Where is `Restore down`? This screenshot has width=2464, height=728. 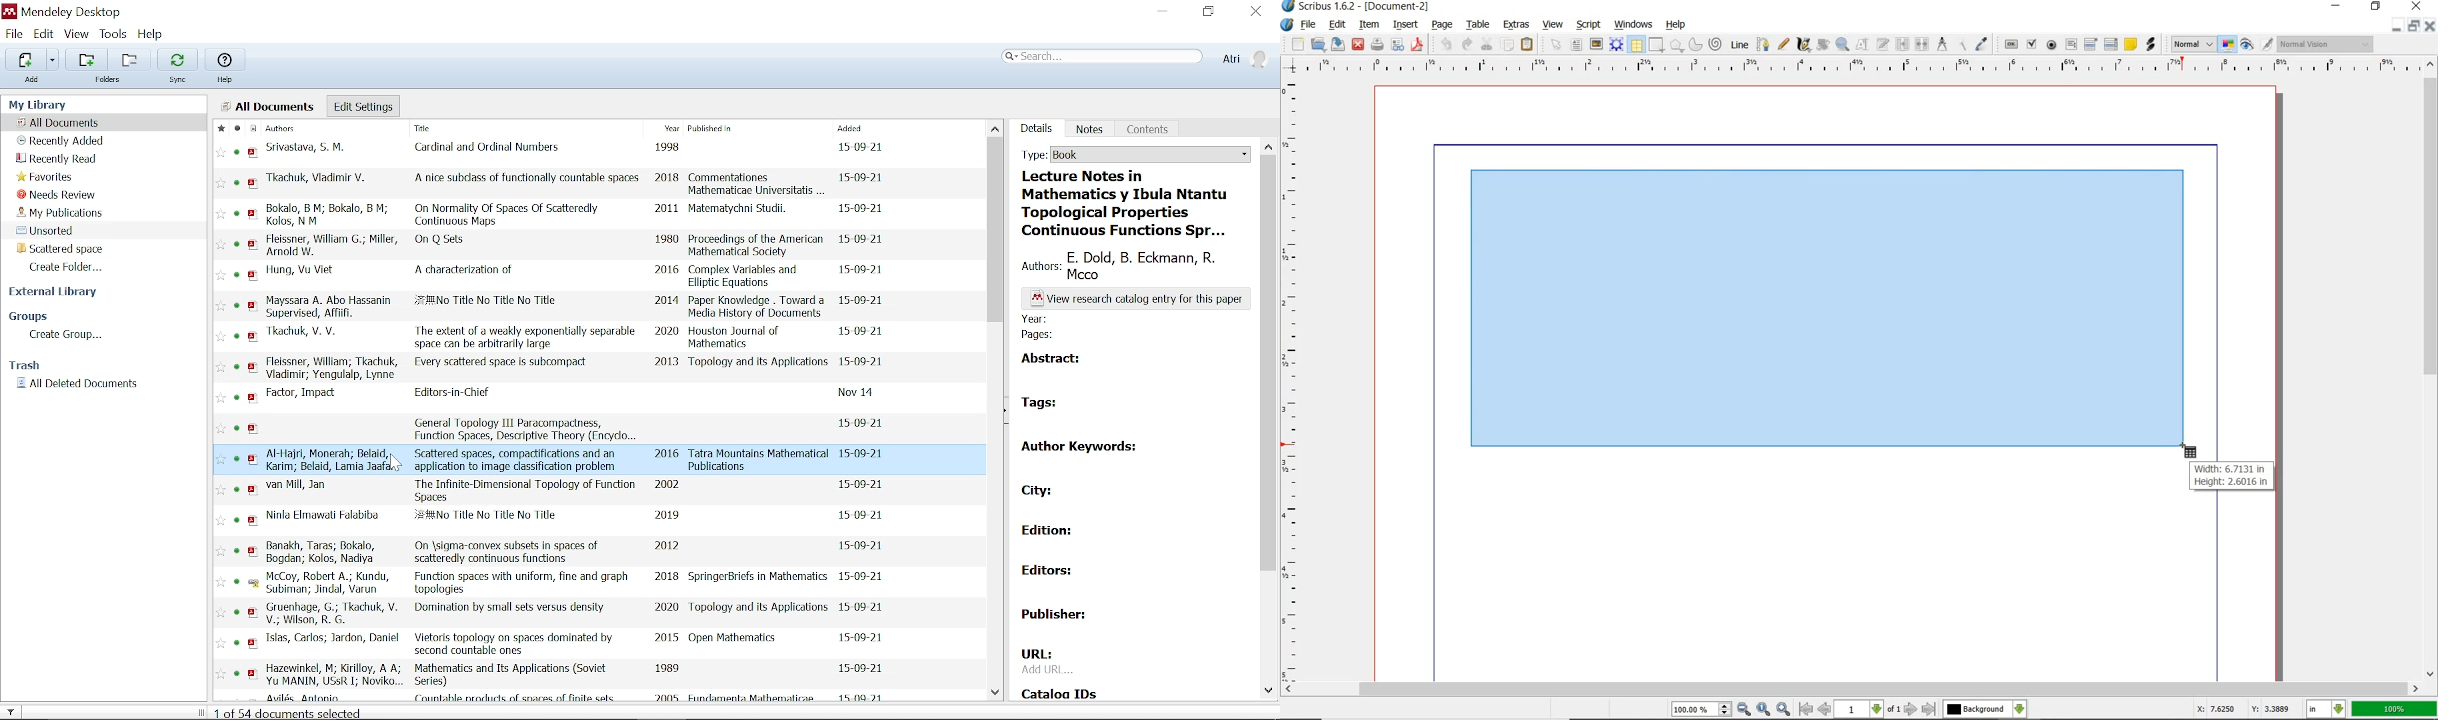 Restore down is located at coordinates (1208, 13).